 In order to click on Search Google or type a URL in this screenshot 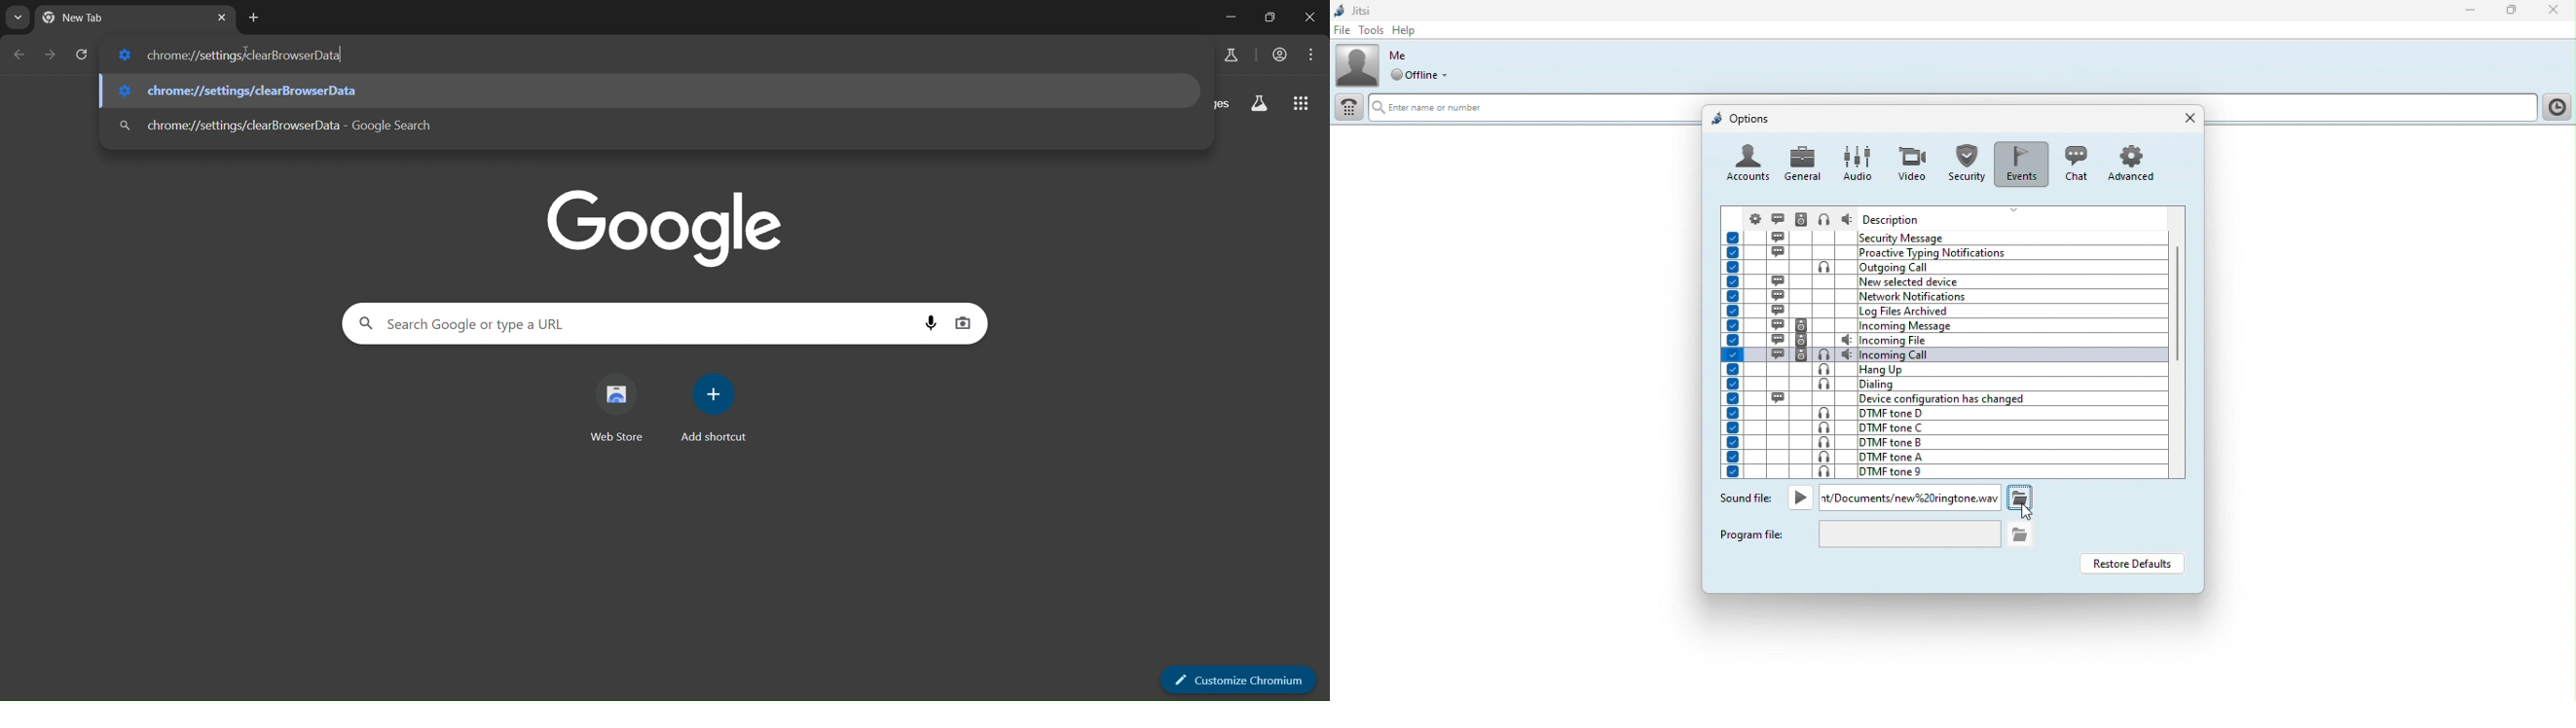, I will do `click(635, 323)`.